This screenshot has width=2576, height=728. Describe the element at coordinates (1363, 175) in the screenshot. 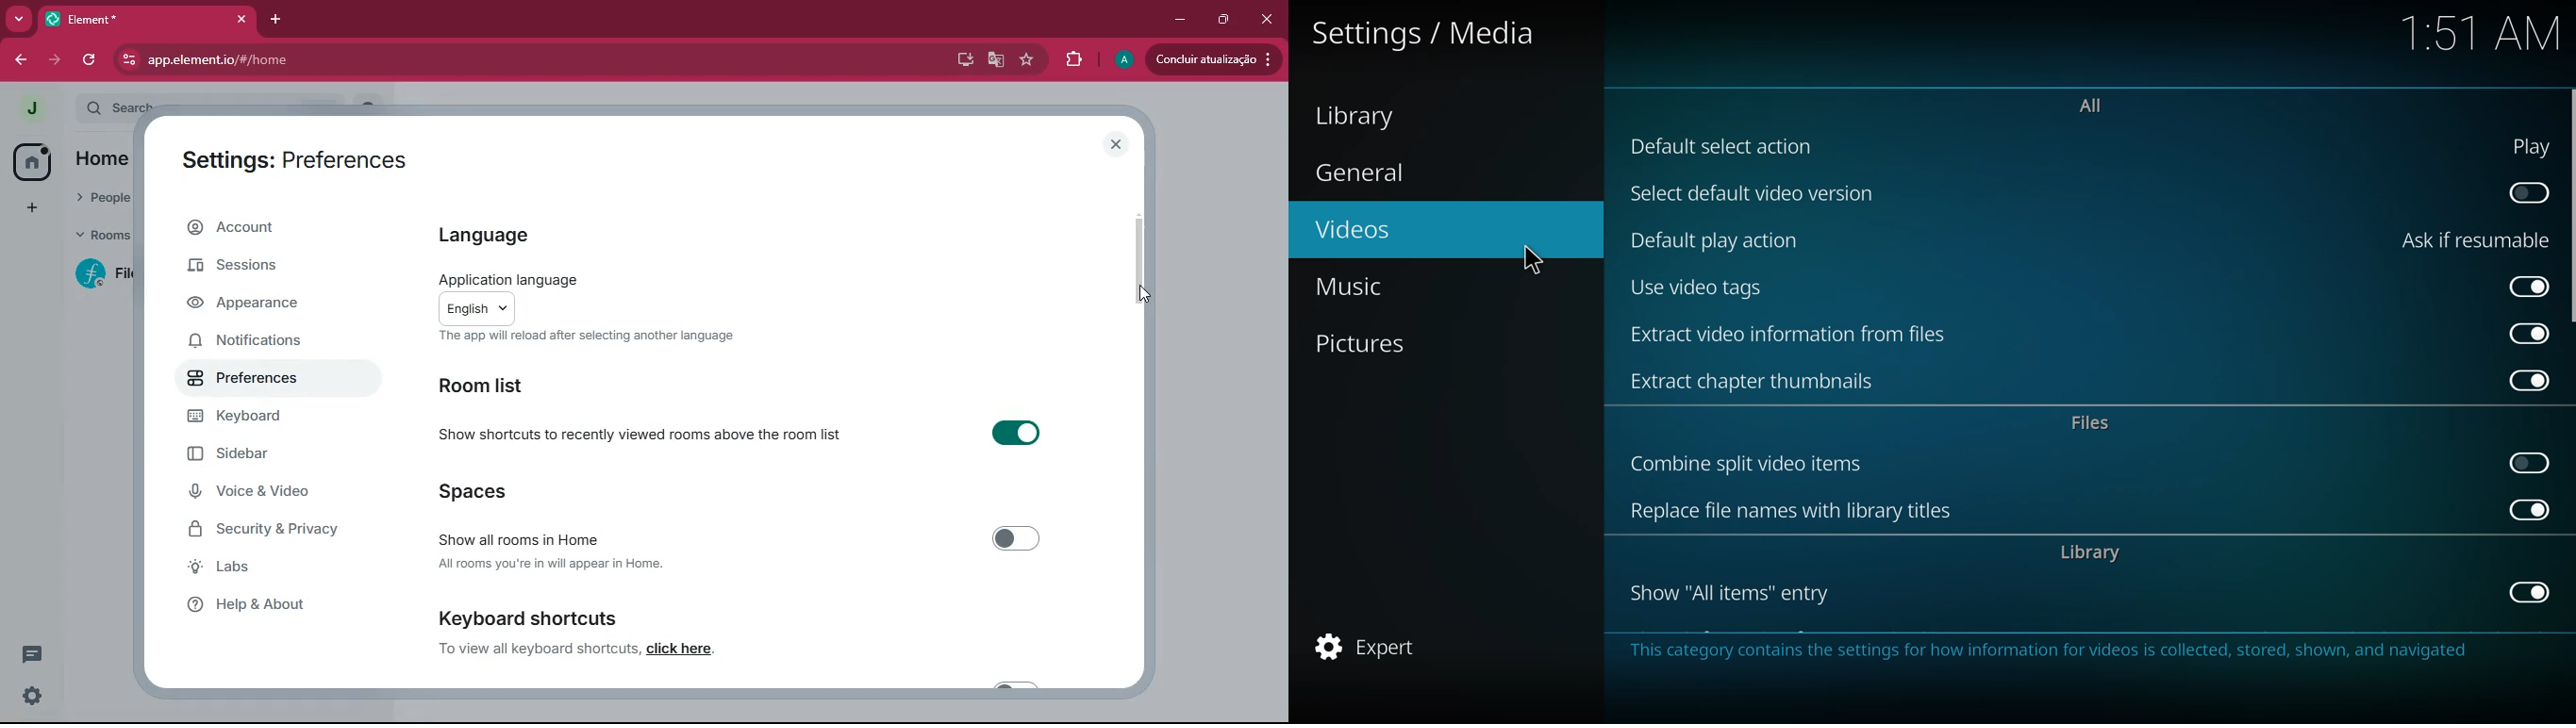

I see `general` at that location.